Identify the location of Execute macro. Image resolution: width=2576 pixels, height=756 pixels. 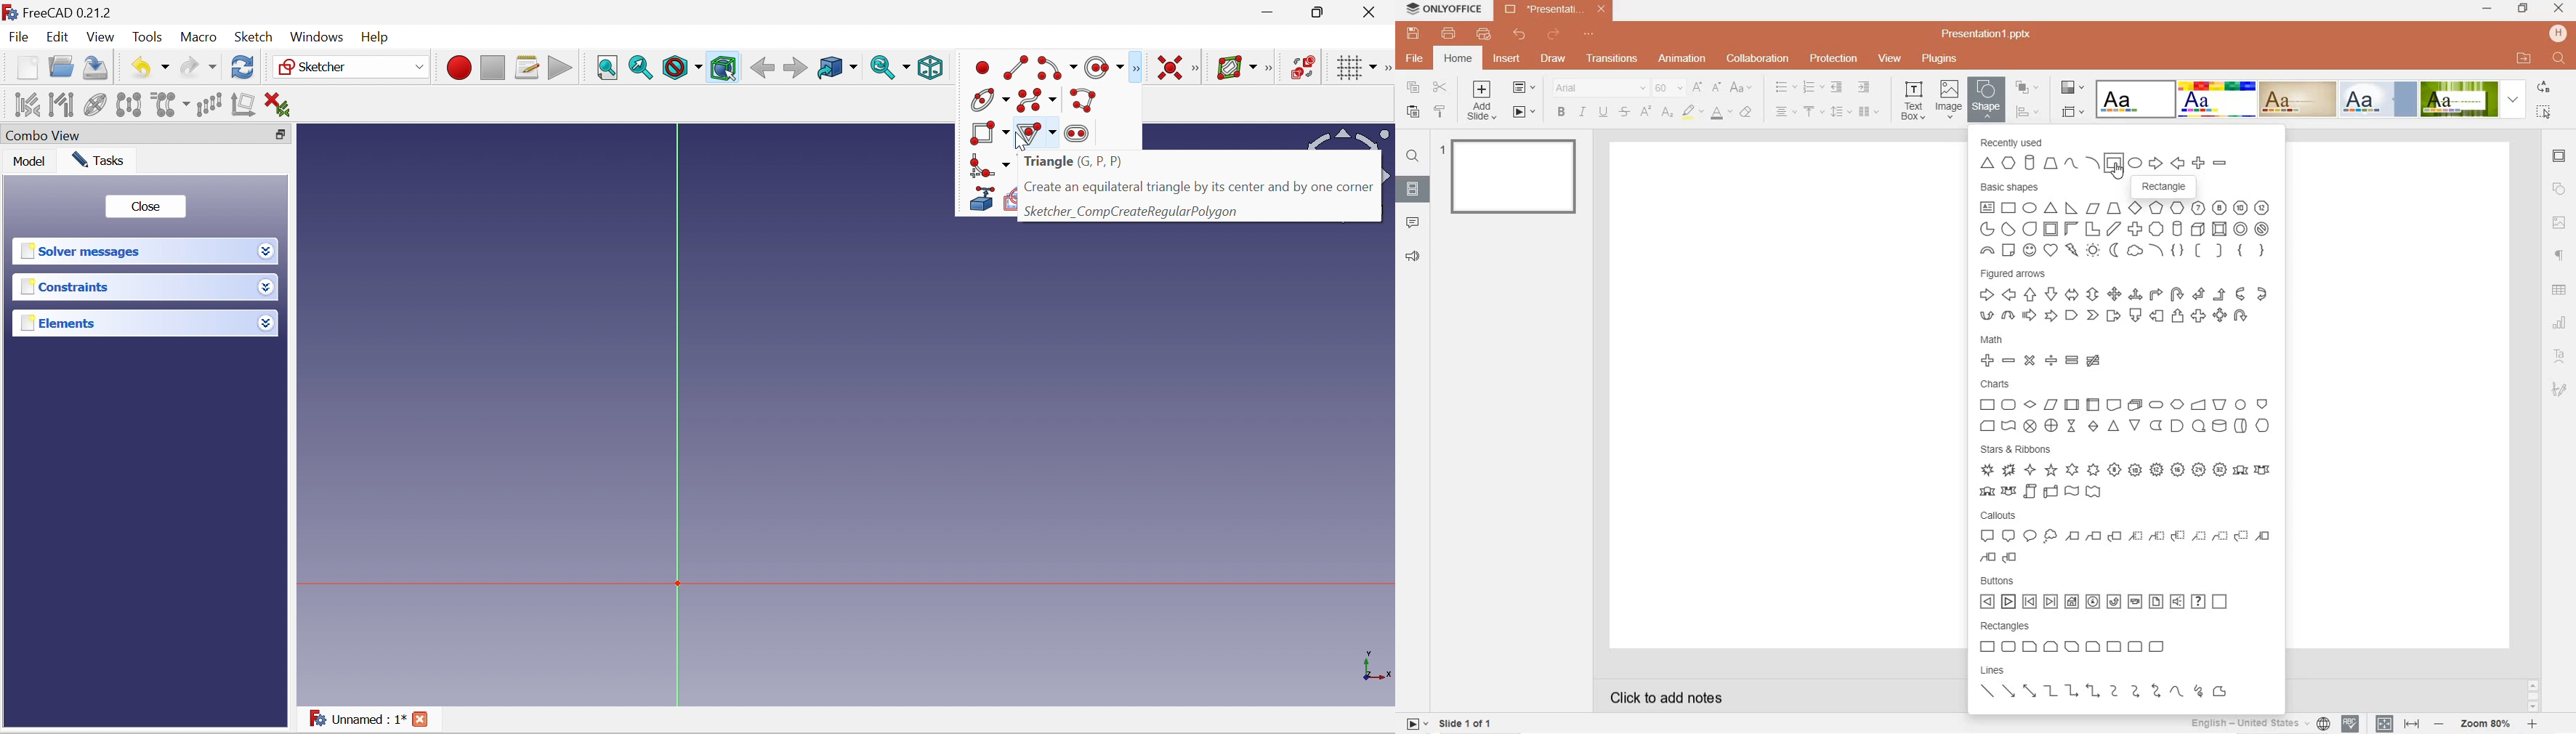
(558, 66).